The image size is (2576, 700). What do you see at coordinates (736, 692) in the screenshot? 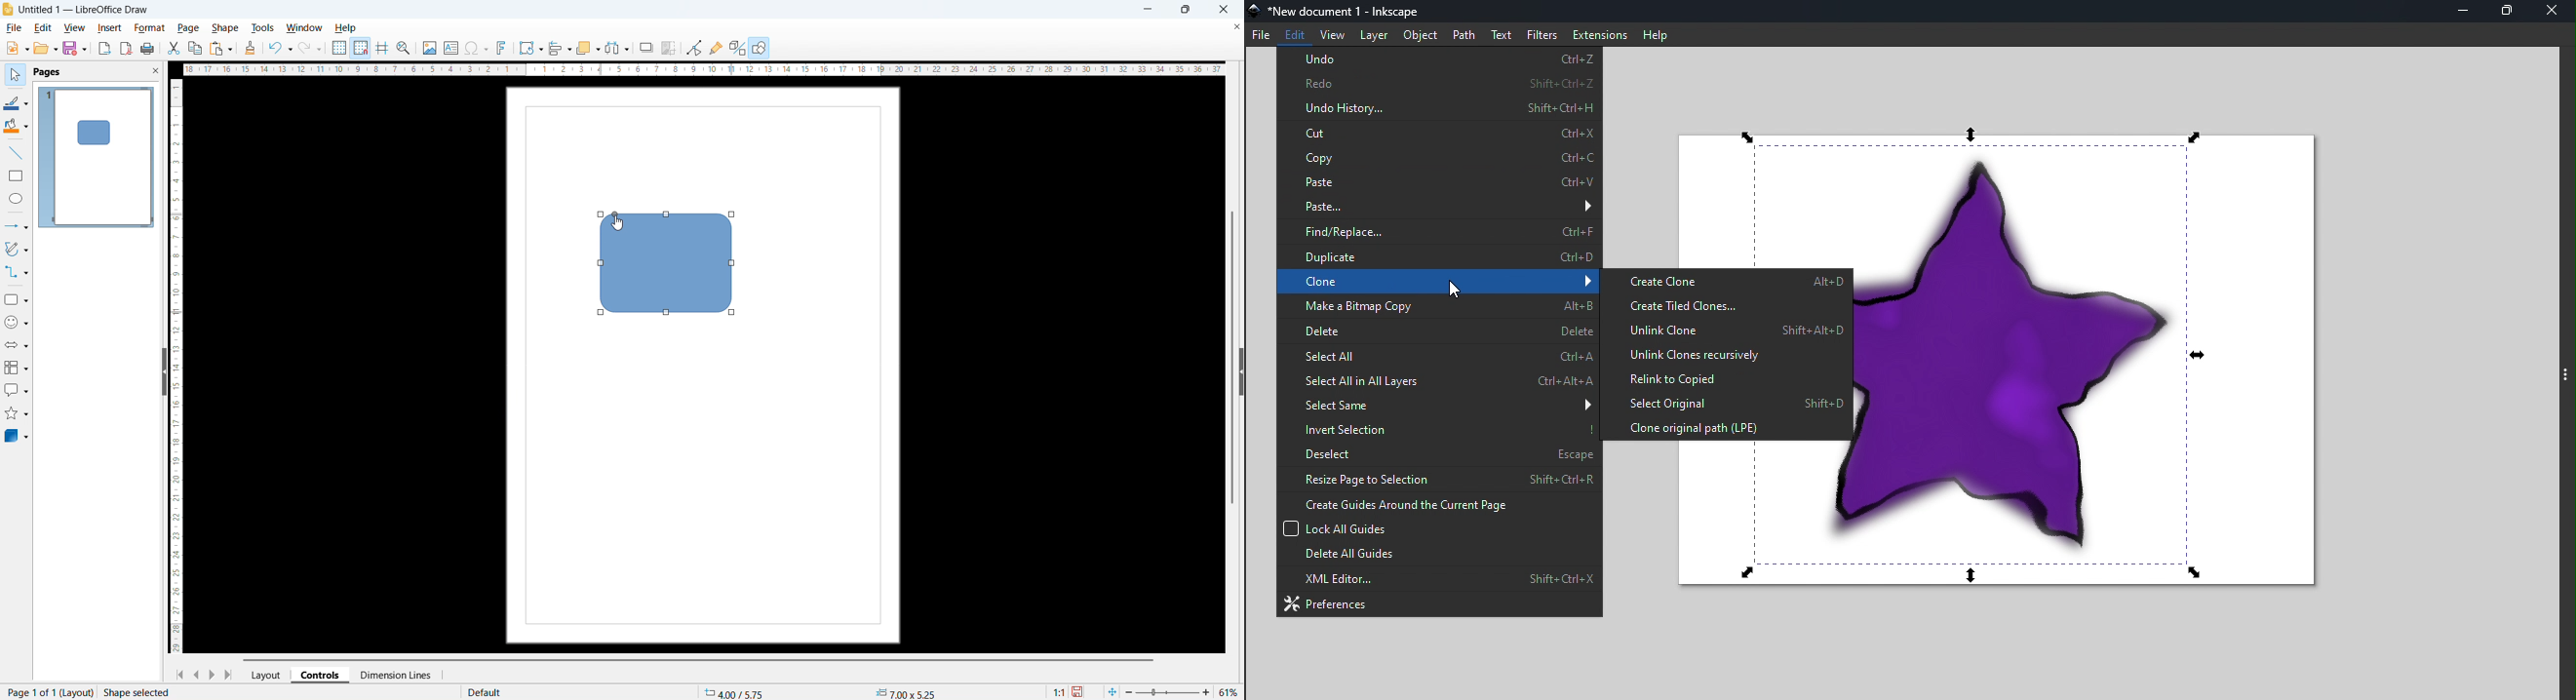
I see `4.00/5.75` at bounding box center [736, 692].